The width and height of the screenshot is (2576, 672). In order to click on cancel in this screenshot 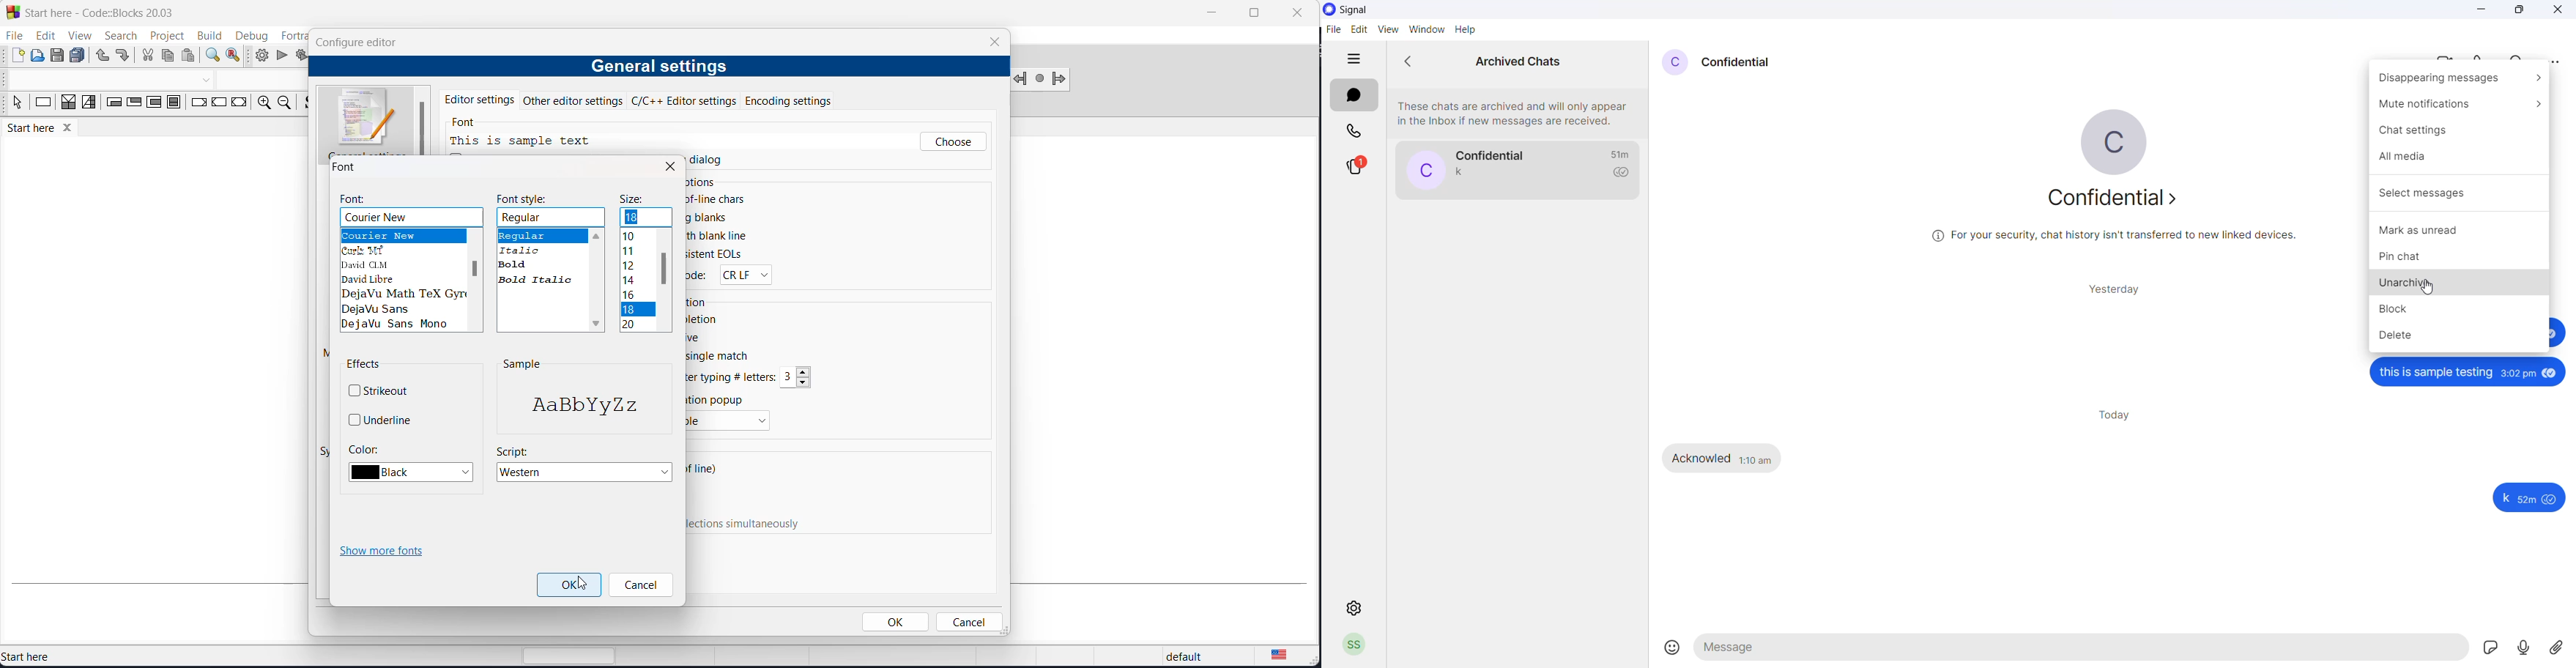, I will do `click(968, 622)`.